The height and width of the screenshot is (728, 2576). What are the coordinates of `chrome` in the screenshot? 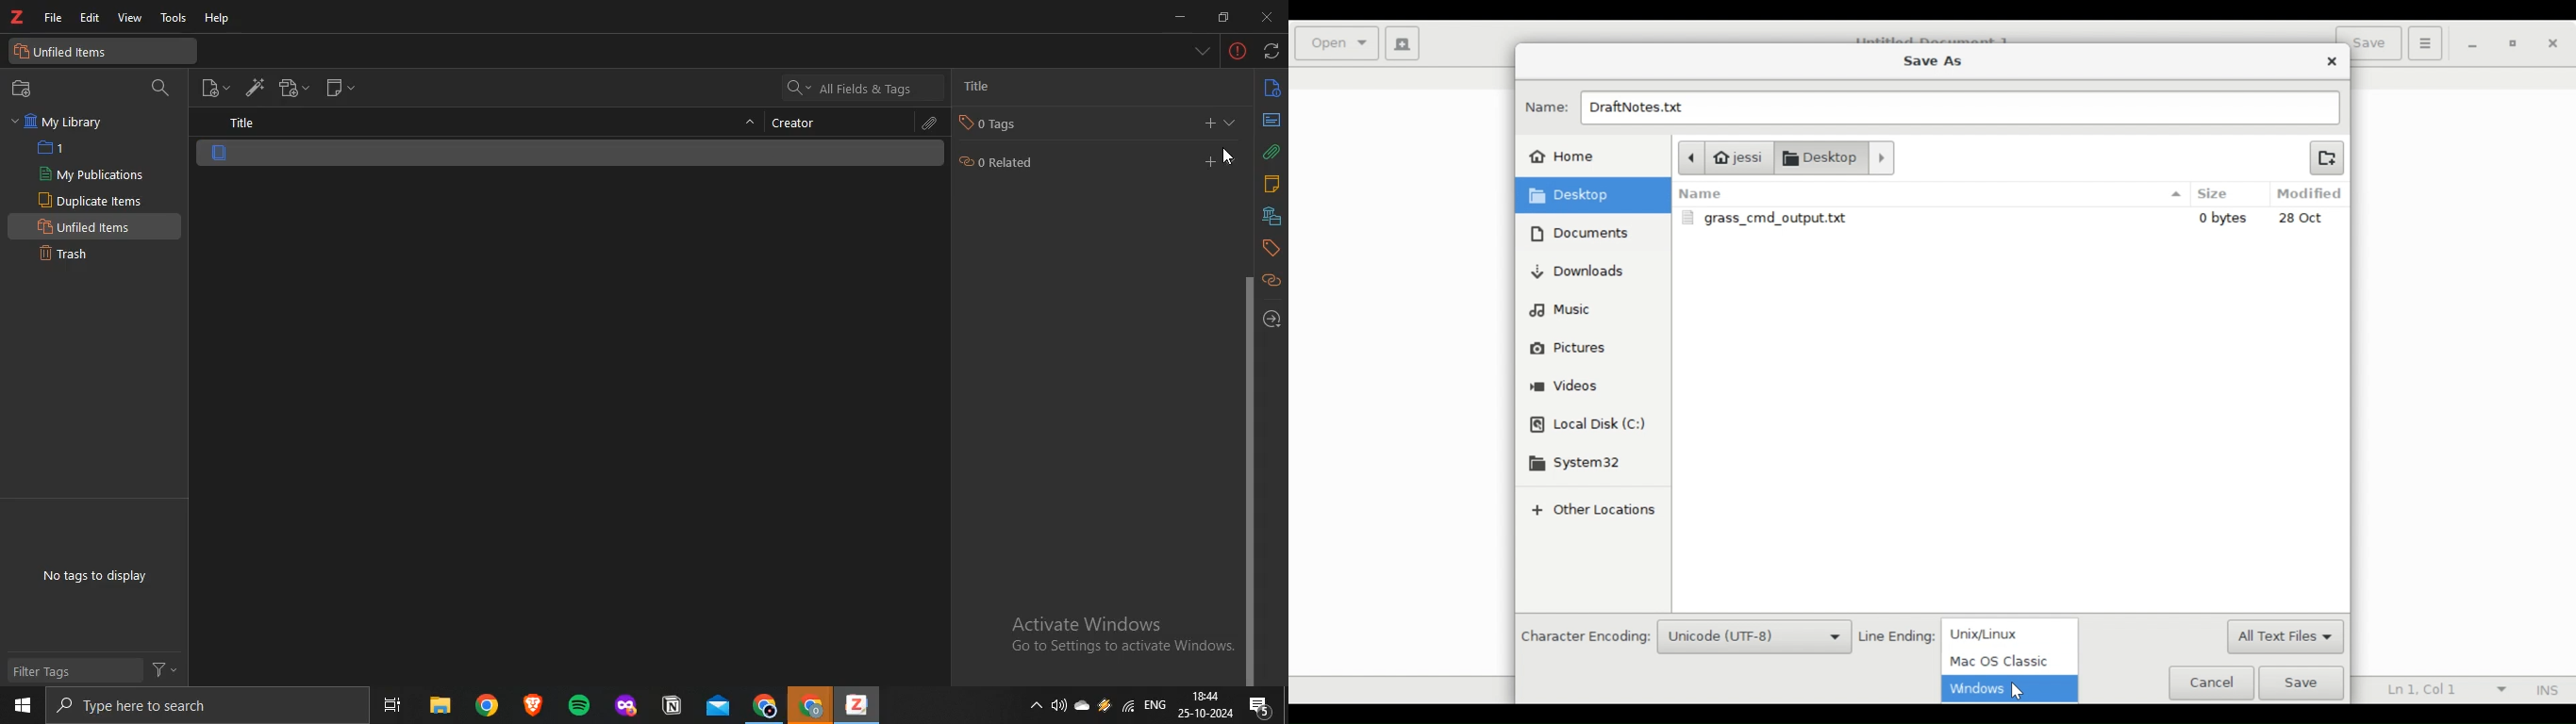 It's located at (761, 704).